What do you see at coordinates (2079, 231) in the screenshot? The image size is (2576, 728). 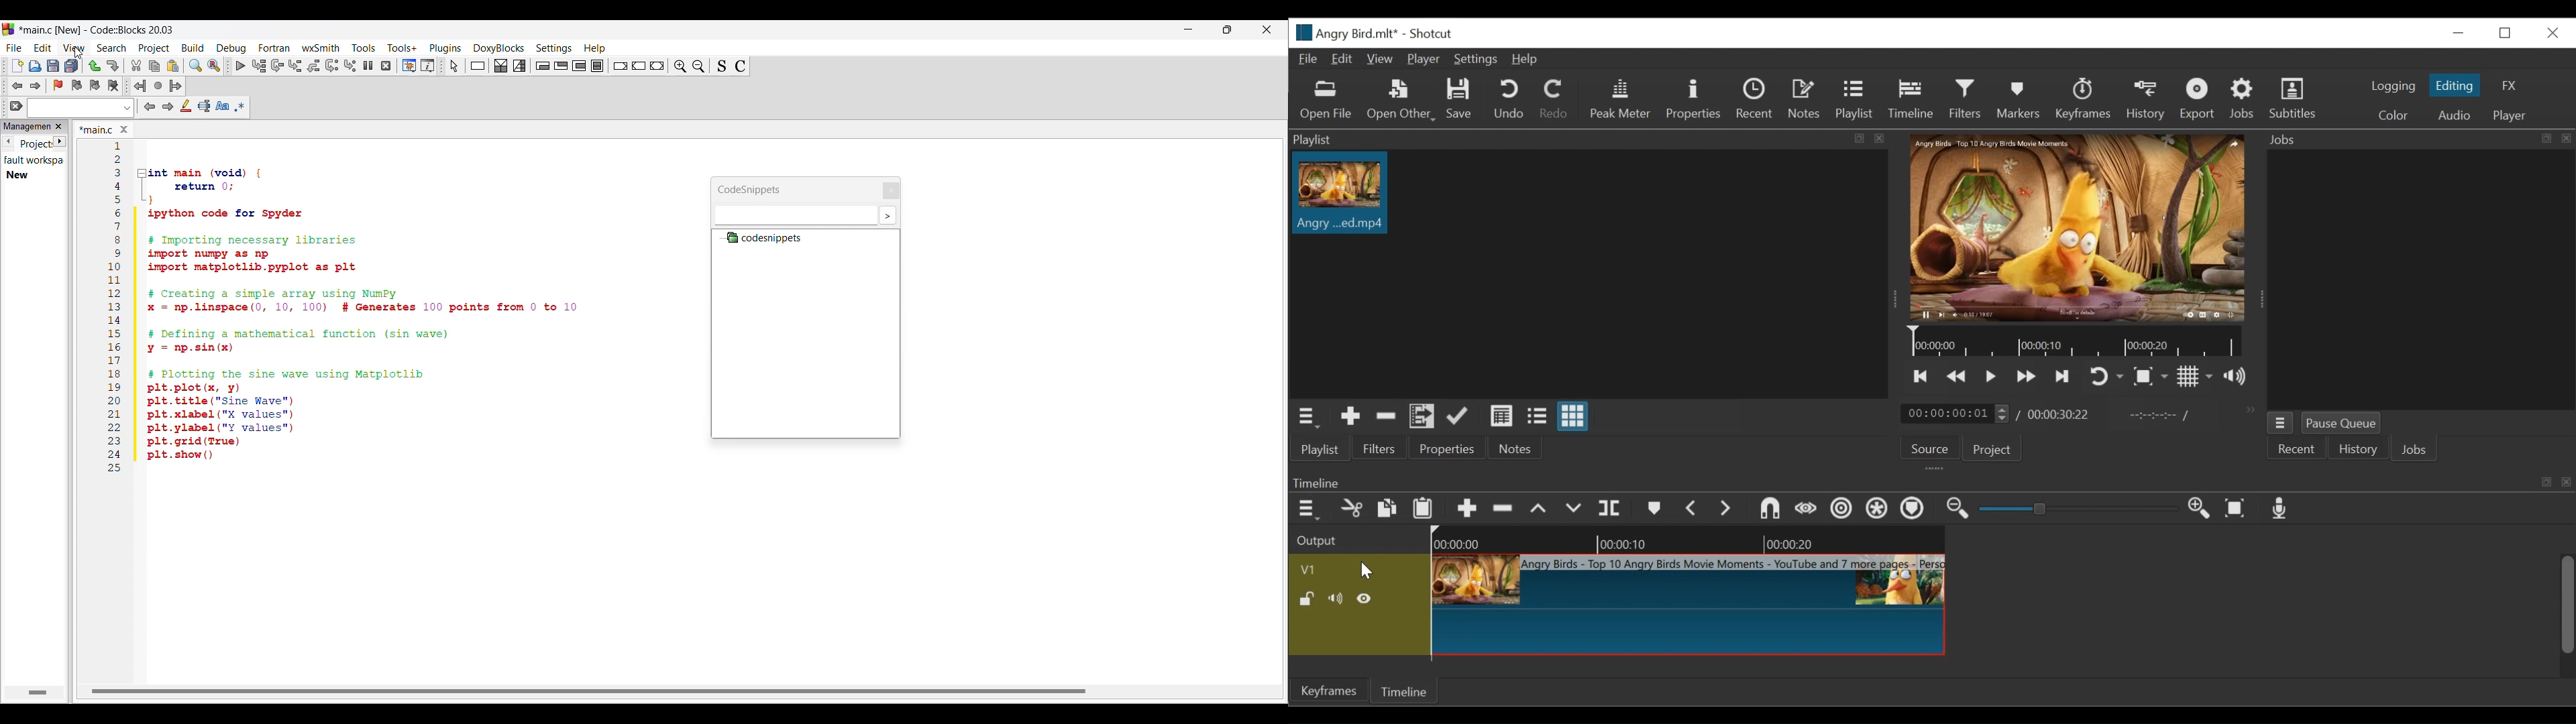 I see `Media Viewer` at bounding box center [2079, 231].